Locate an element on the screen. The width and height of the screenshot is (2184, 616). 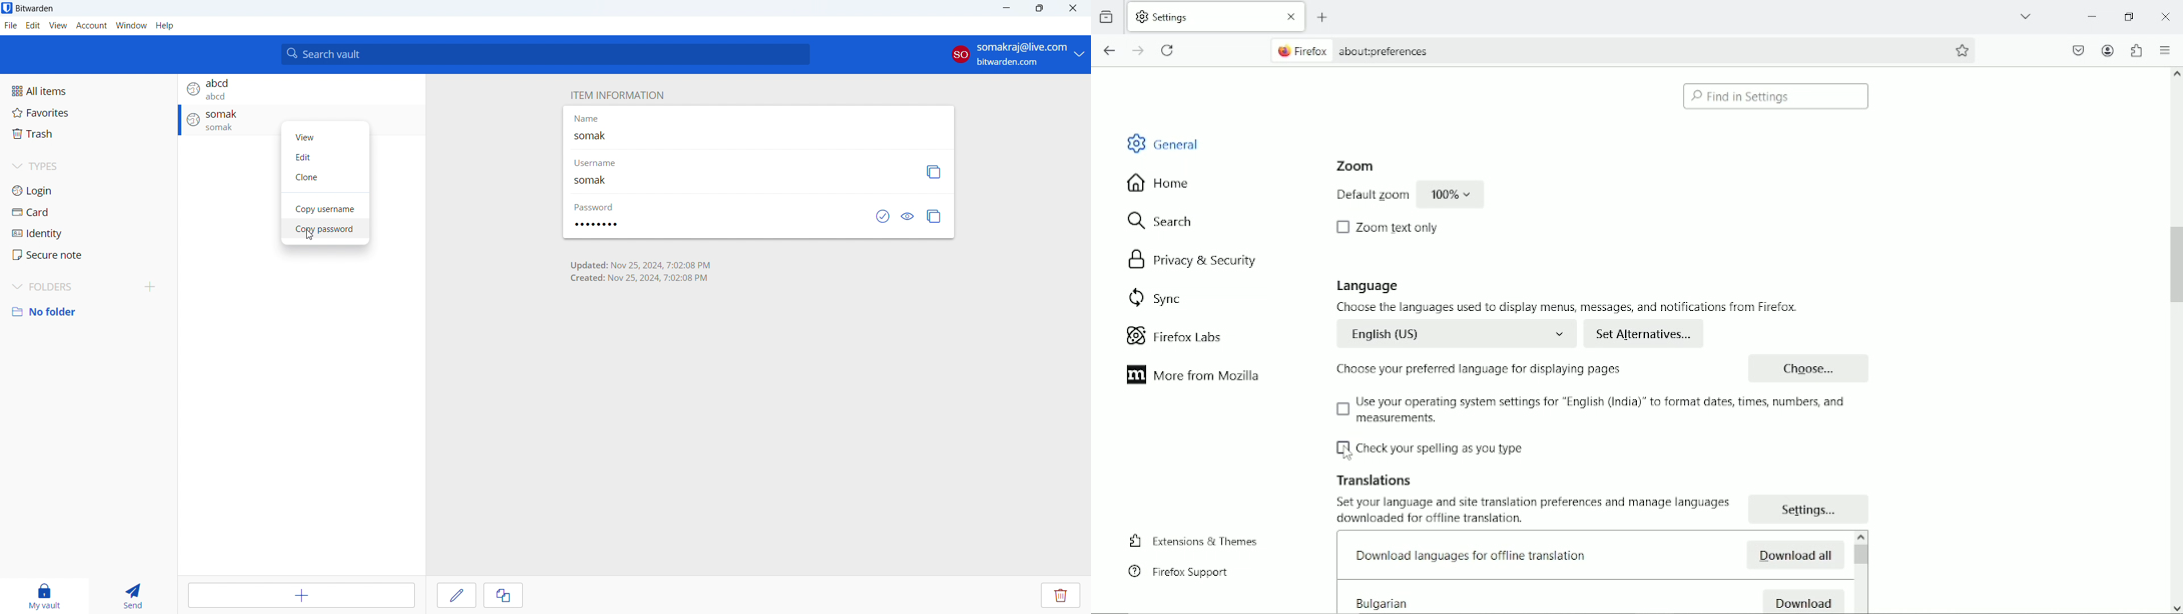
copy password is located at coordinates (935, 217).